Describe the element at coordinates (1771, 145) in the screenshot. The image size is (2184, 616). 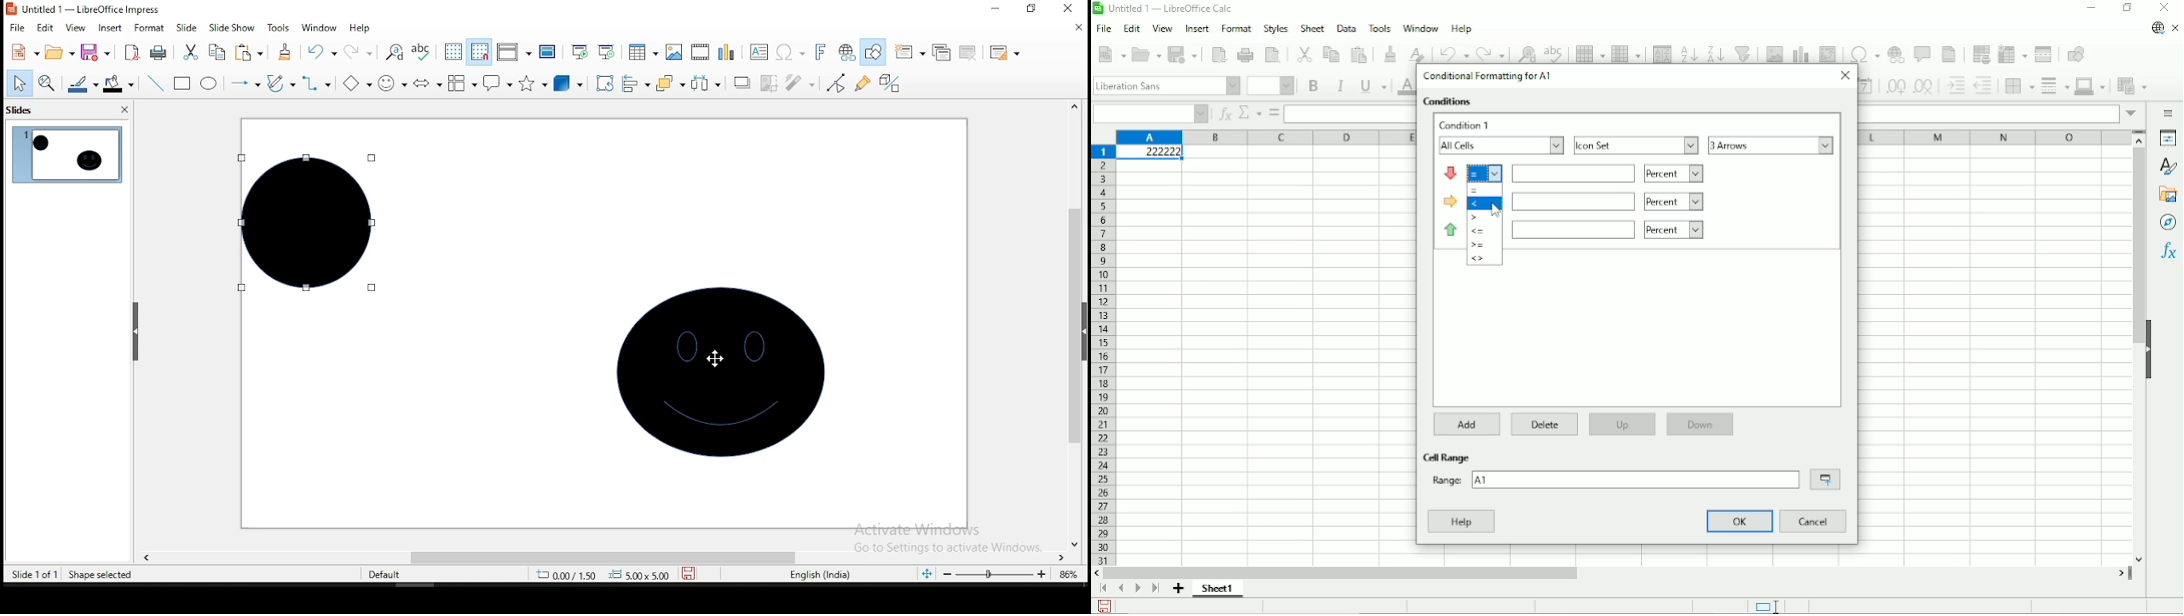
I see `3 arrows` at that location.